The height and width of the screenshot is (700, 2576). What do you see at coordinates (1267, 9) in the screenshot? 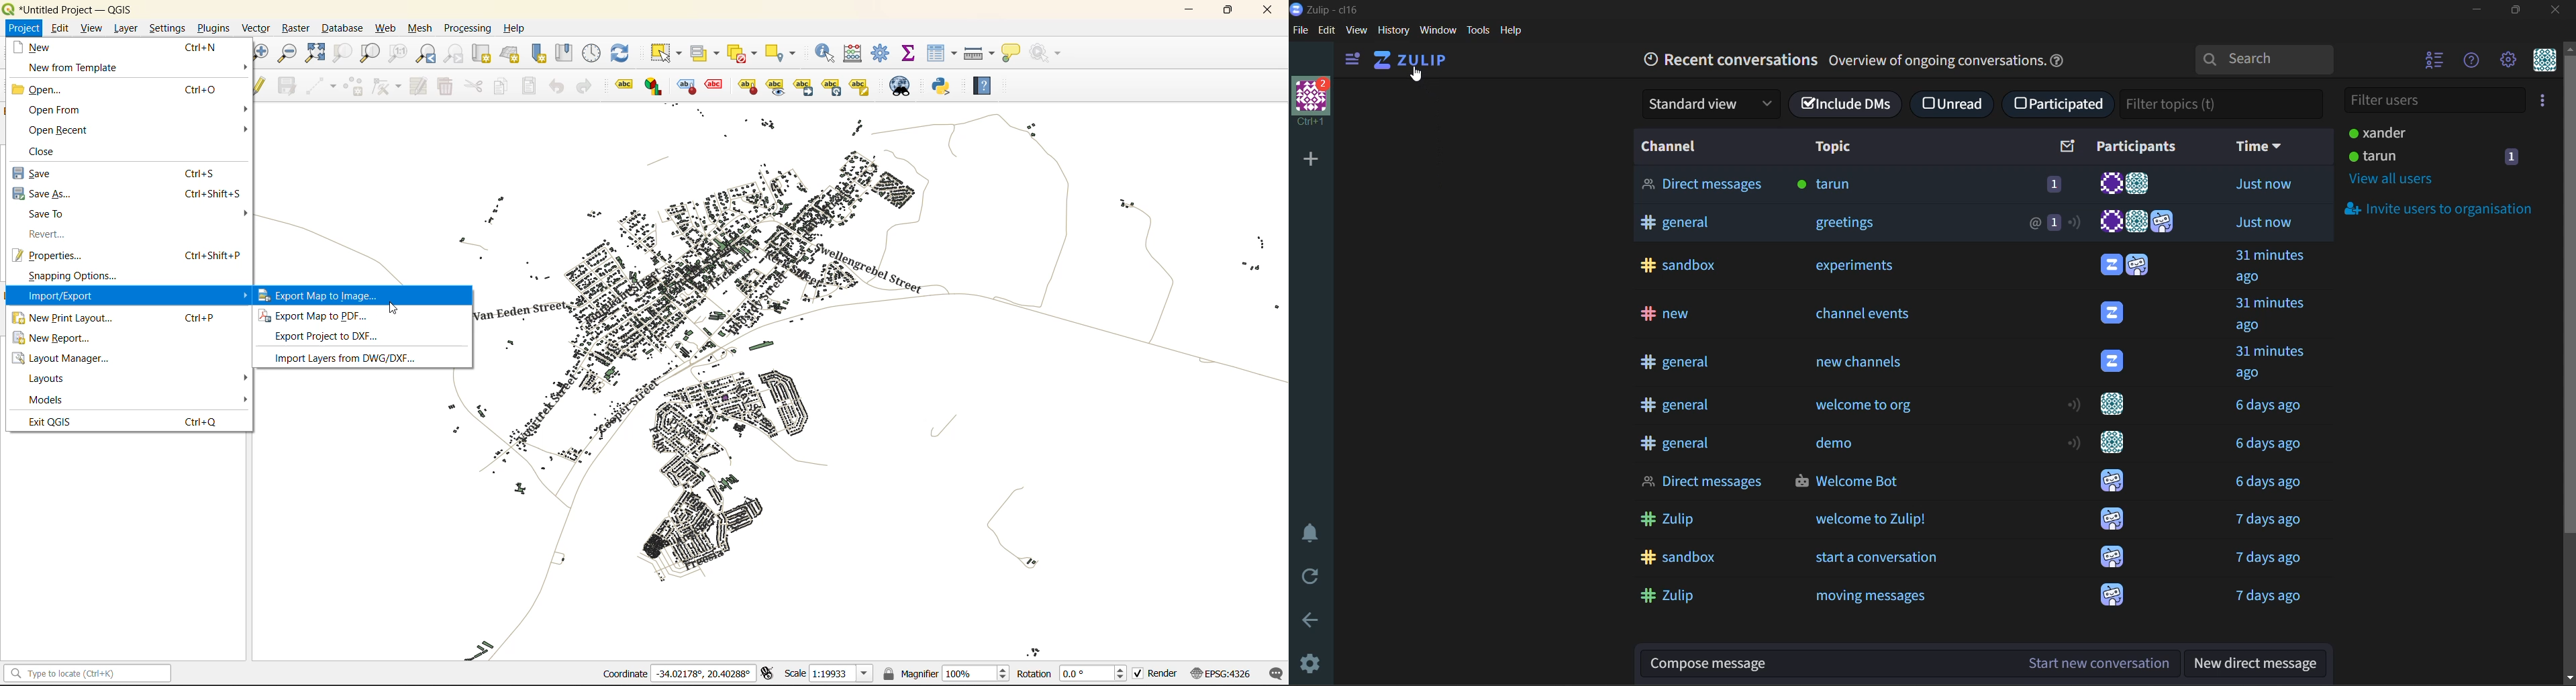
I see `close` at bounding box center [1267, 9].